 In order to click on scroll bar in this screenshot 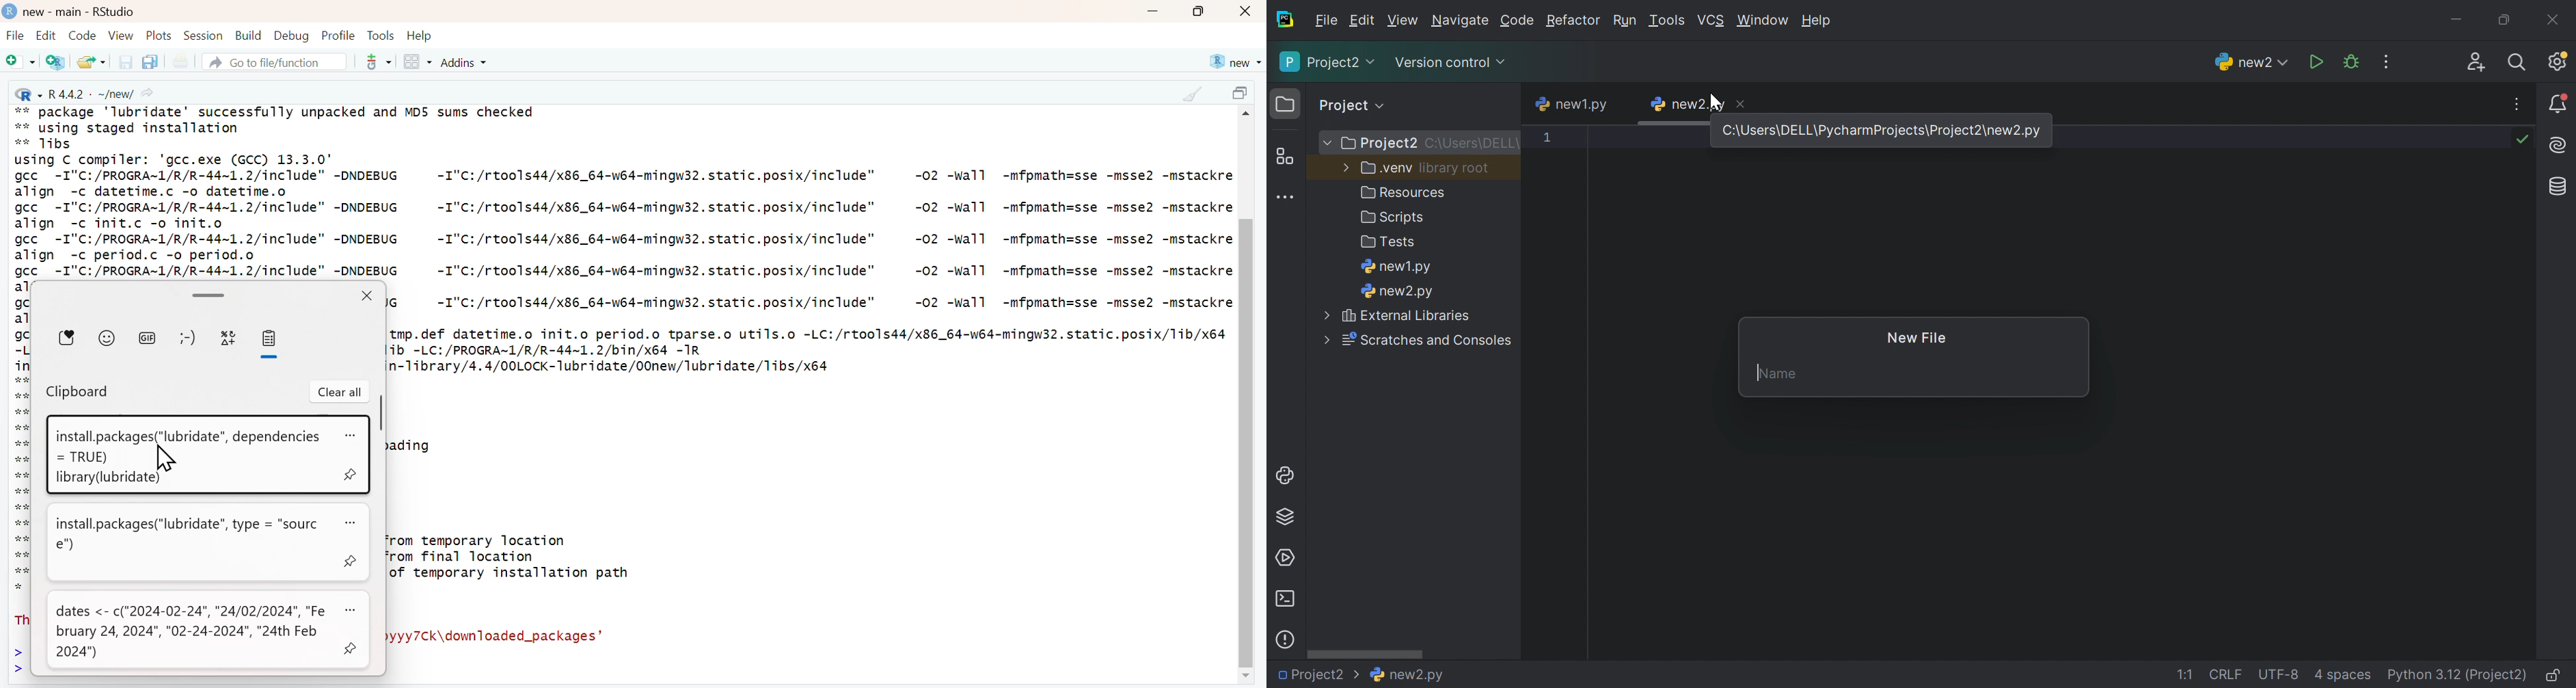, I will do `click(206, 294)`.